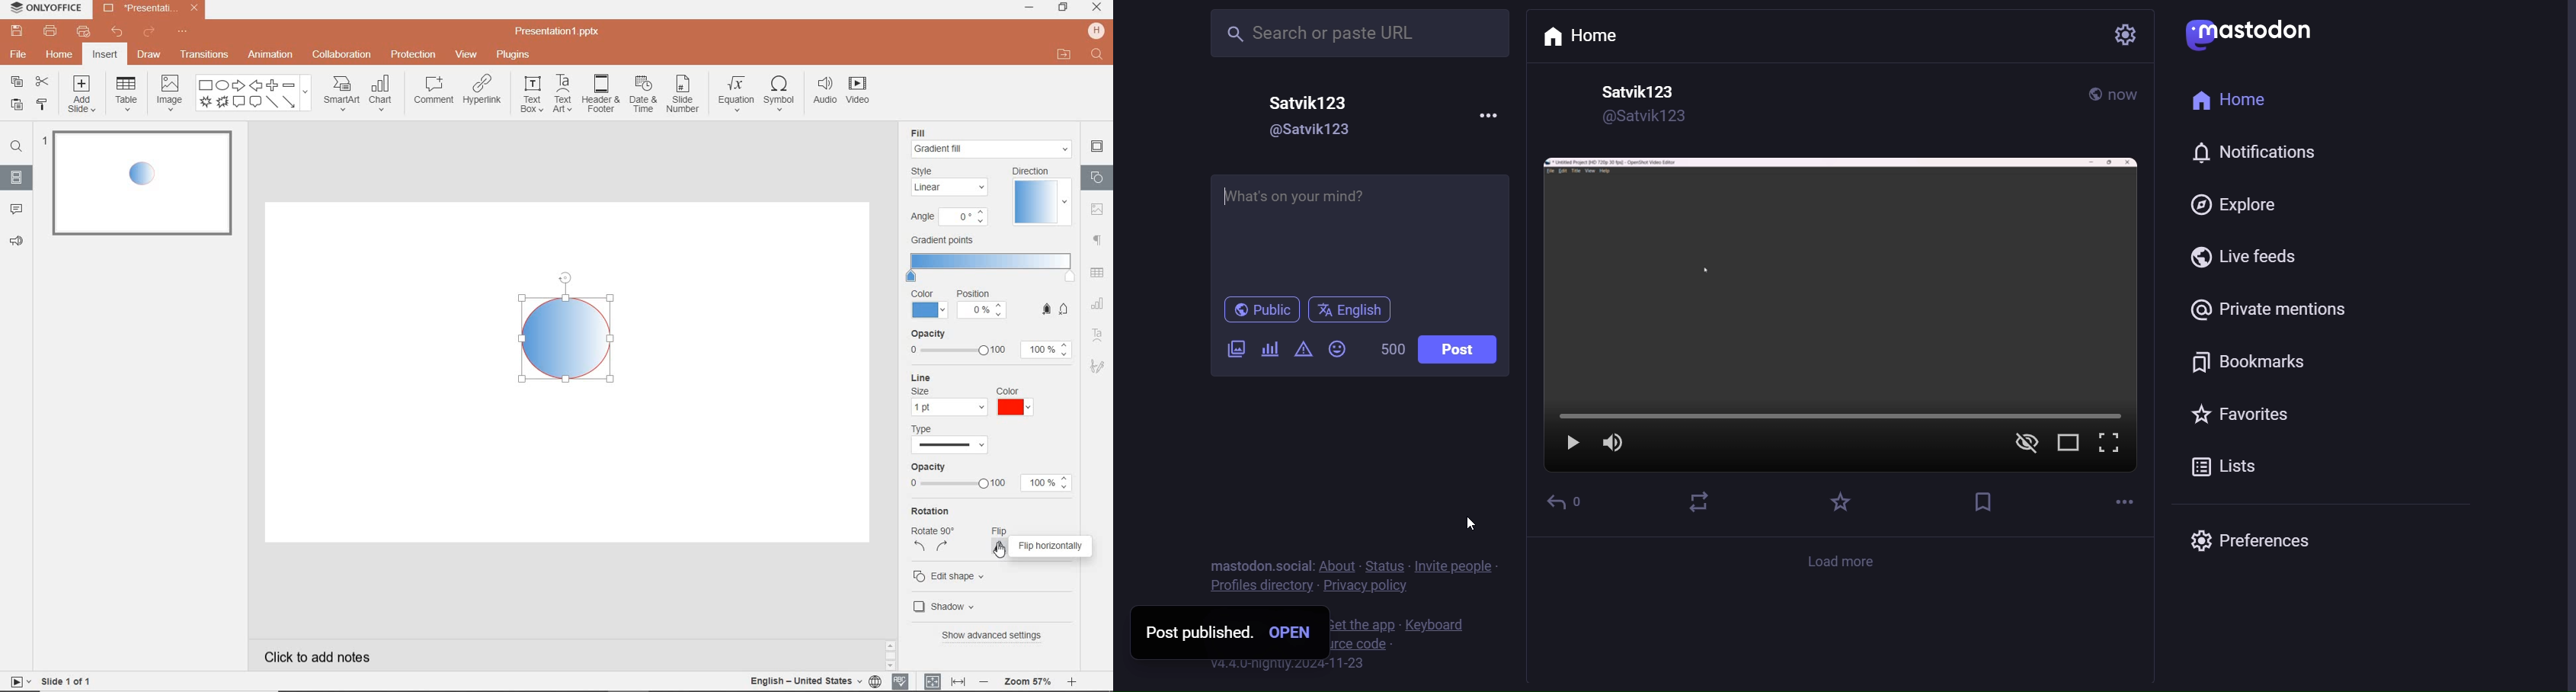 This screenshot has width=2576, height=700. Describe the element at coordinates (1101, 306) in the screenshot. I see `chart` at that location.